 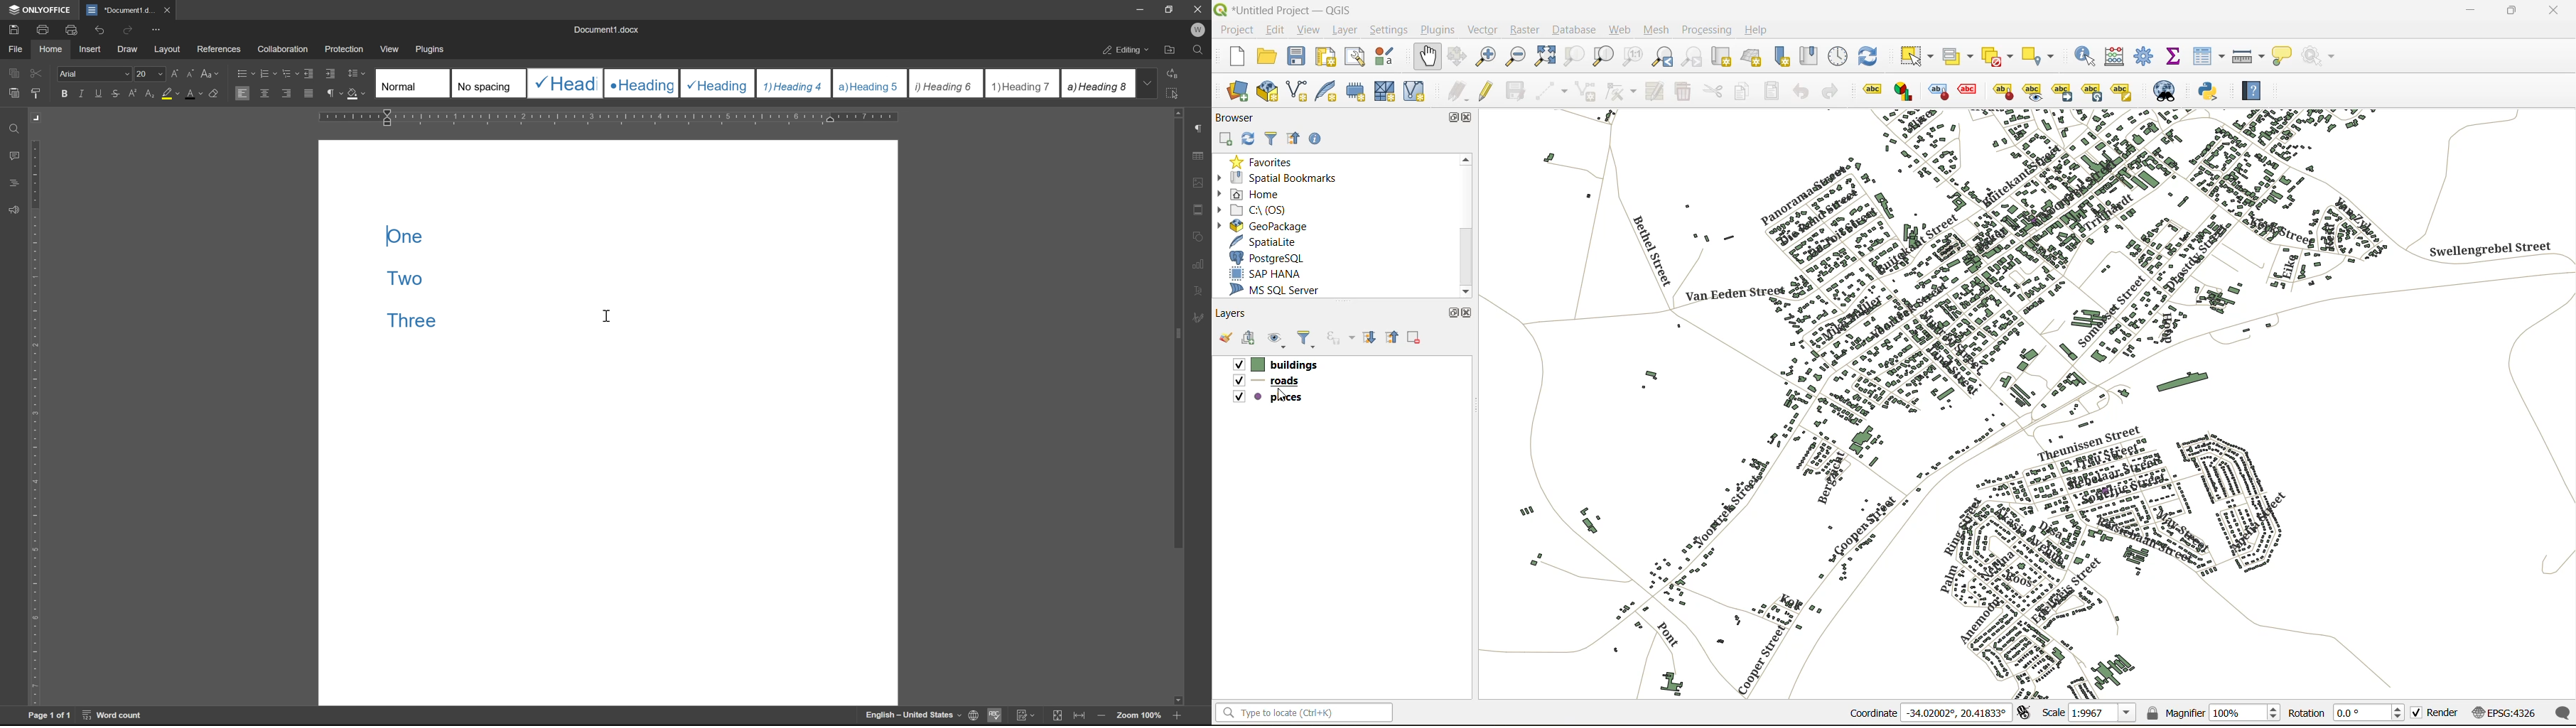 I want to click on measure line, so click(x=2248, y=57).